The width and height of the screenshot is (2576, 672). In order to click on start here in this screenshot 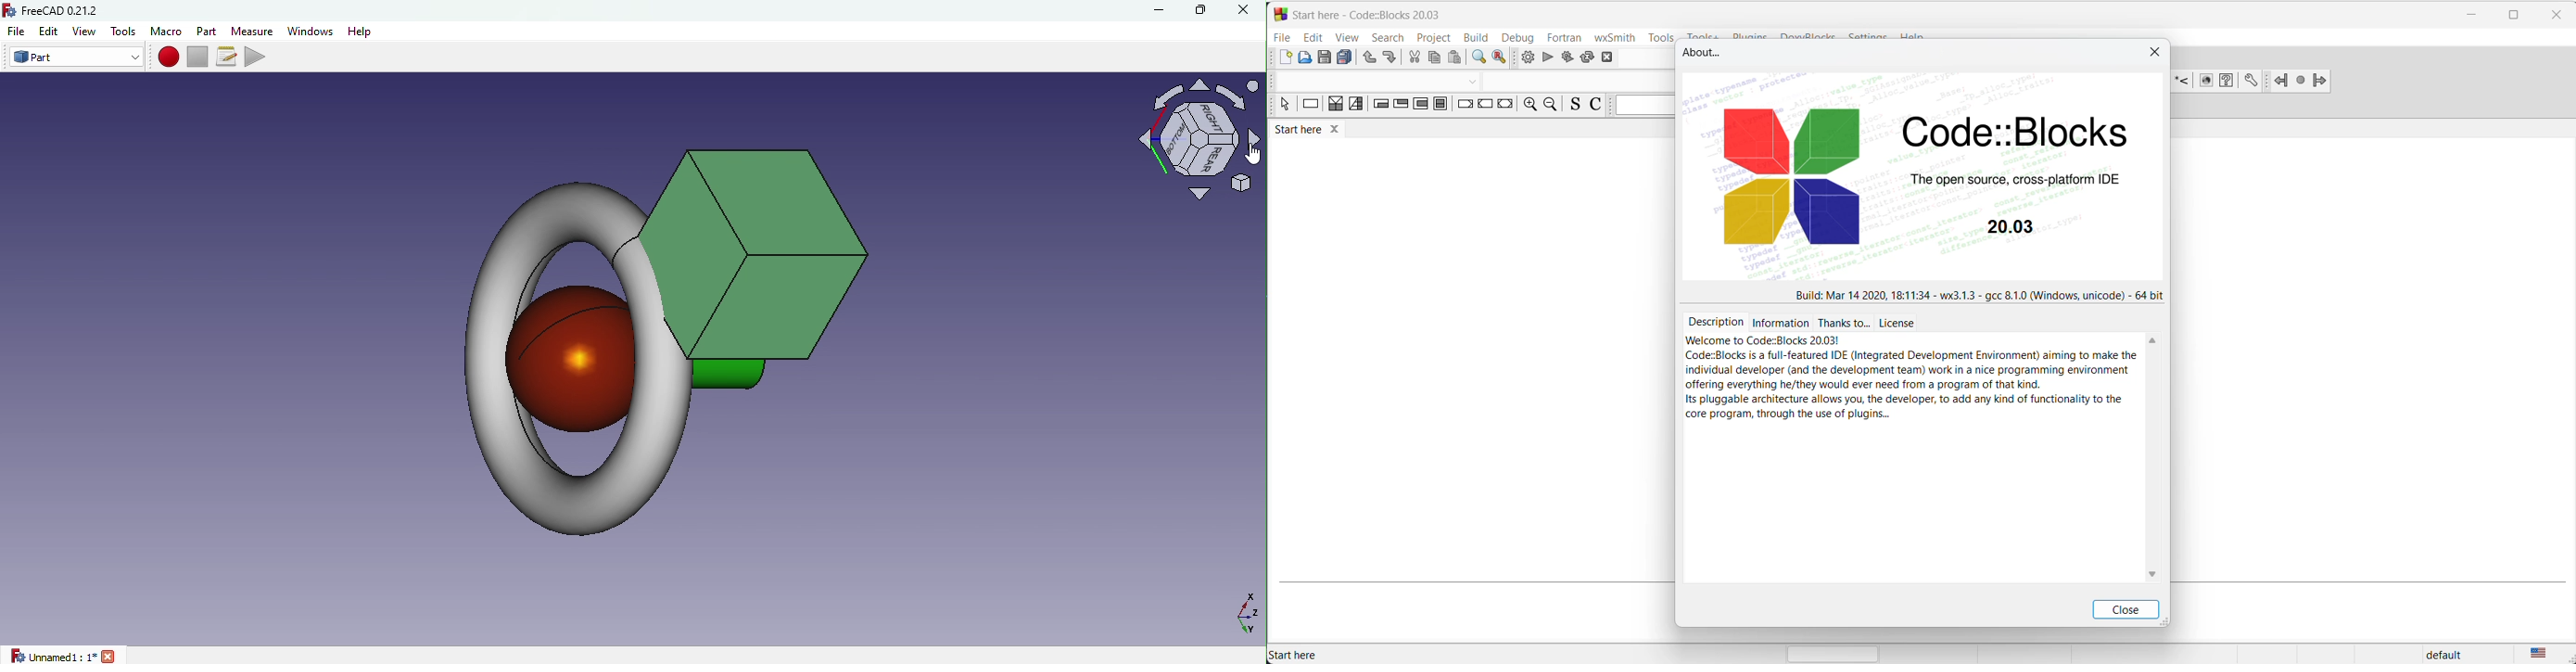, I will do `click(1298, 655)`.